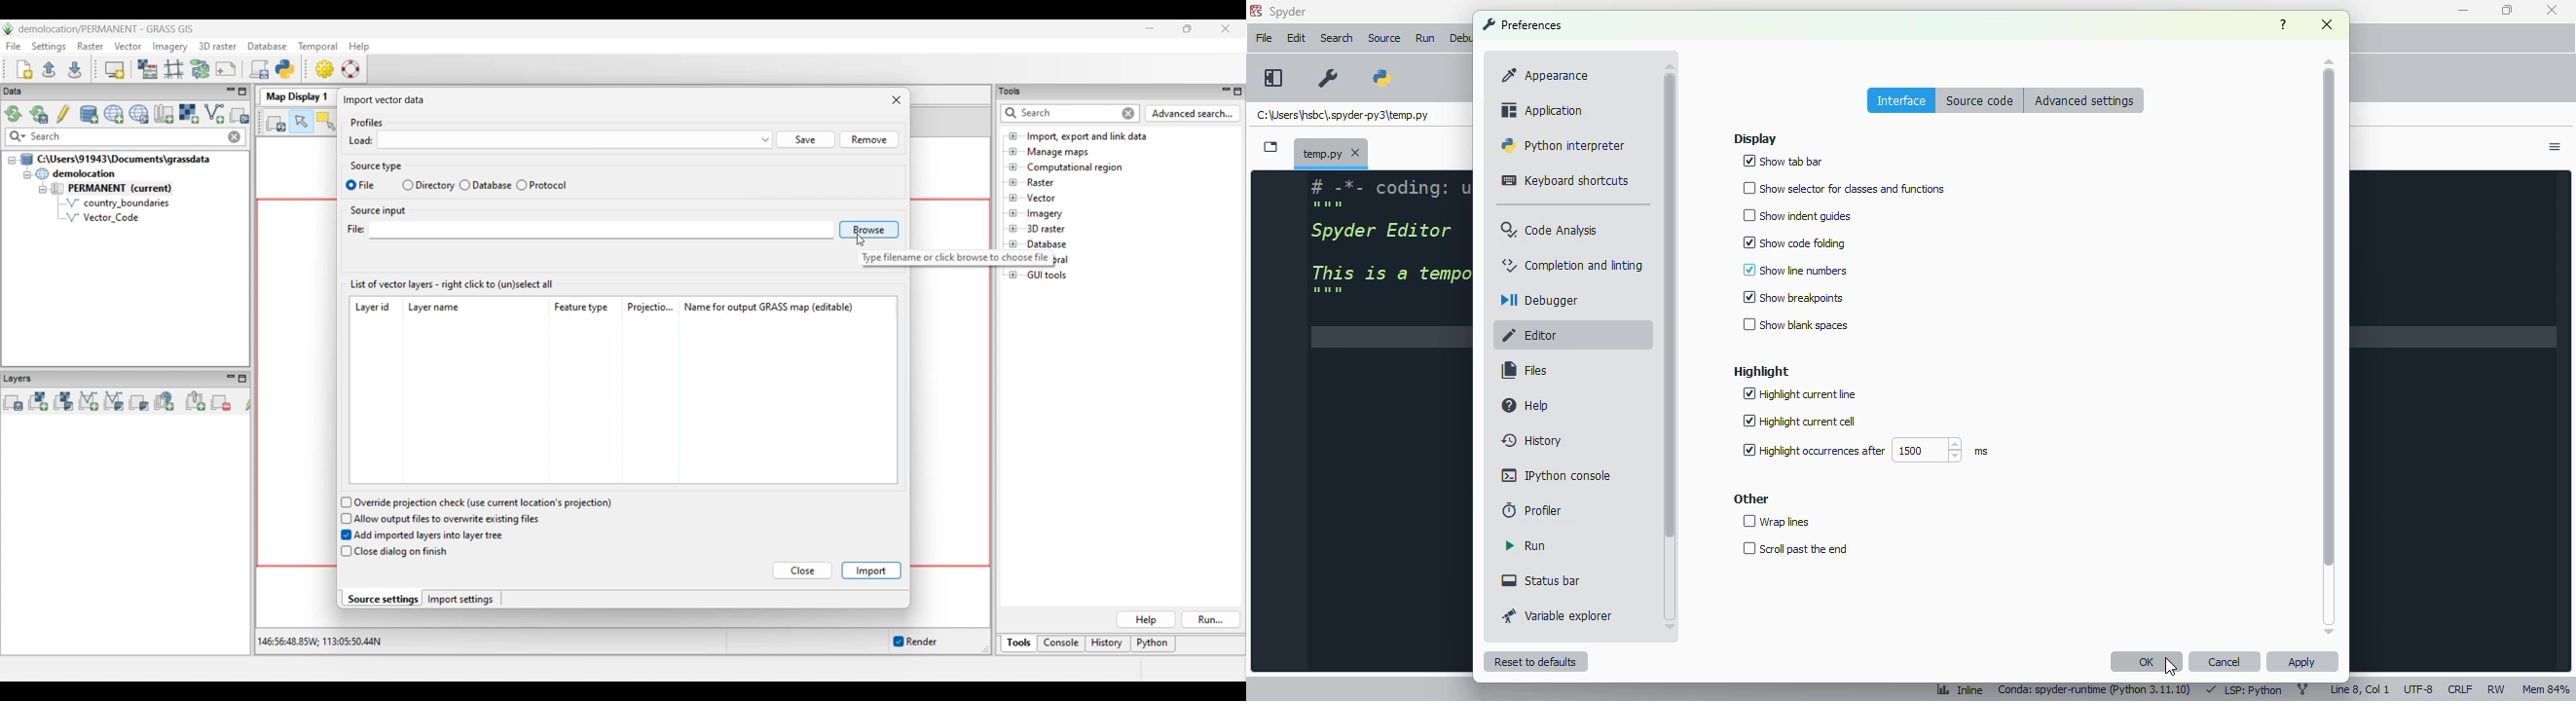 The height and width of the screenshot is (728, 2576). What do you see at coordinates (2419, 689) in the screenshot?
I see `UTF-8` at bounding box center [2419, 689].